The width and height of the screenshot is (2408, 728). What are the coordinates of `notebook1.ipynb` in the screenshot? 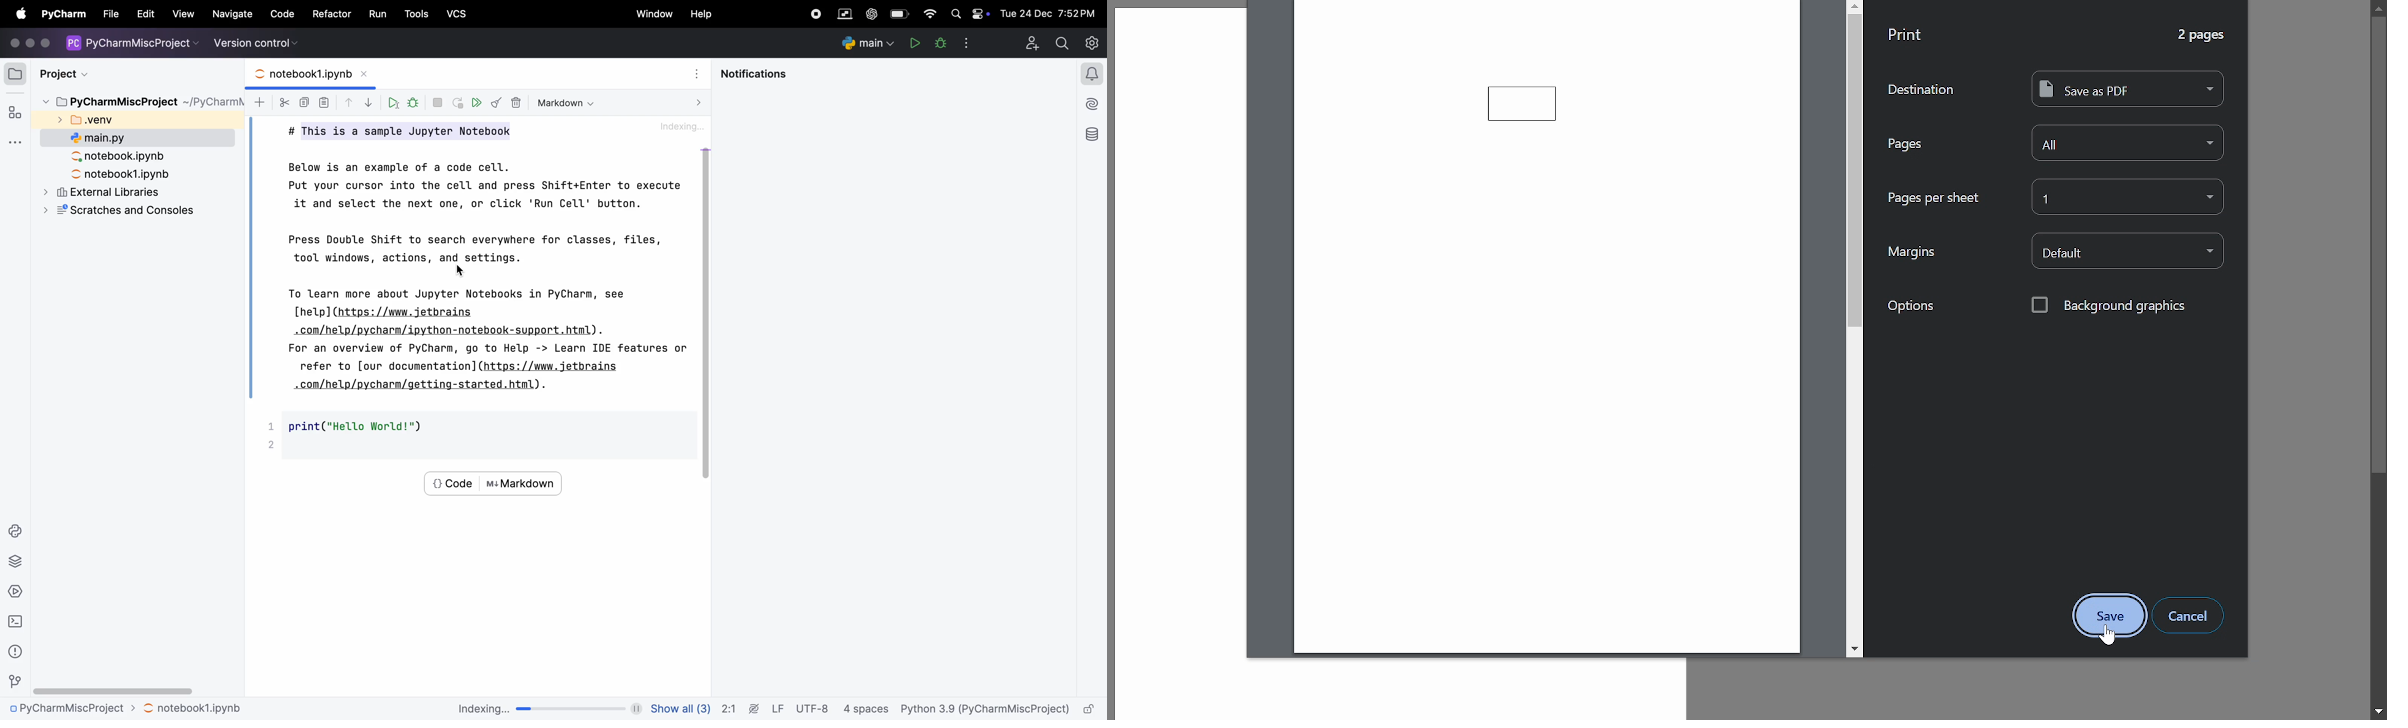 It's located at (128, 173).